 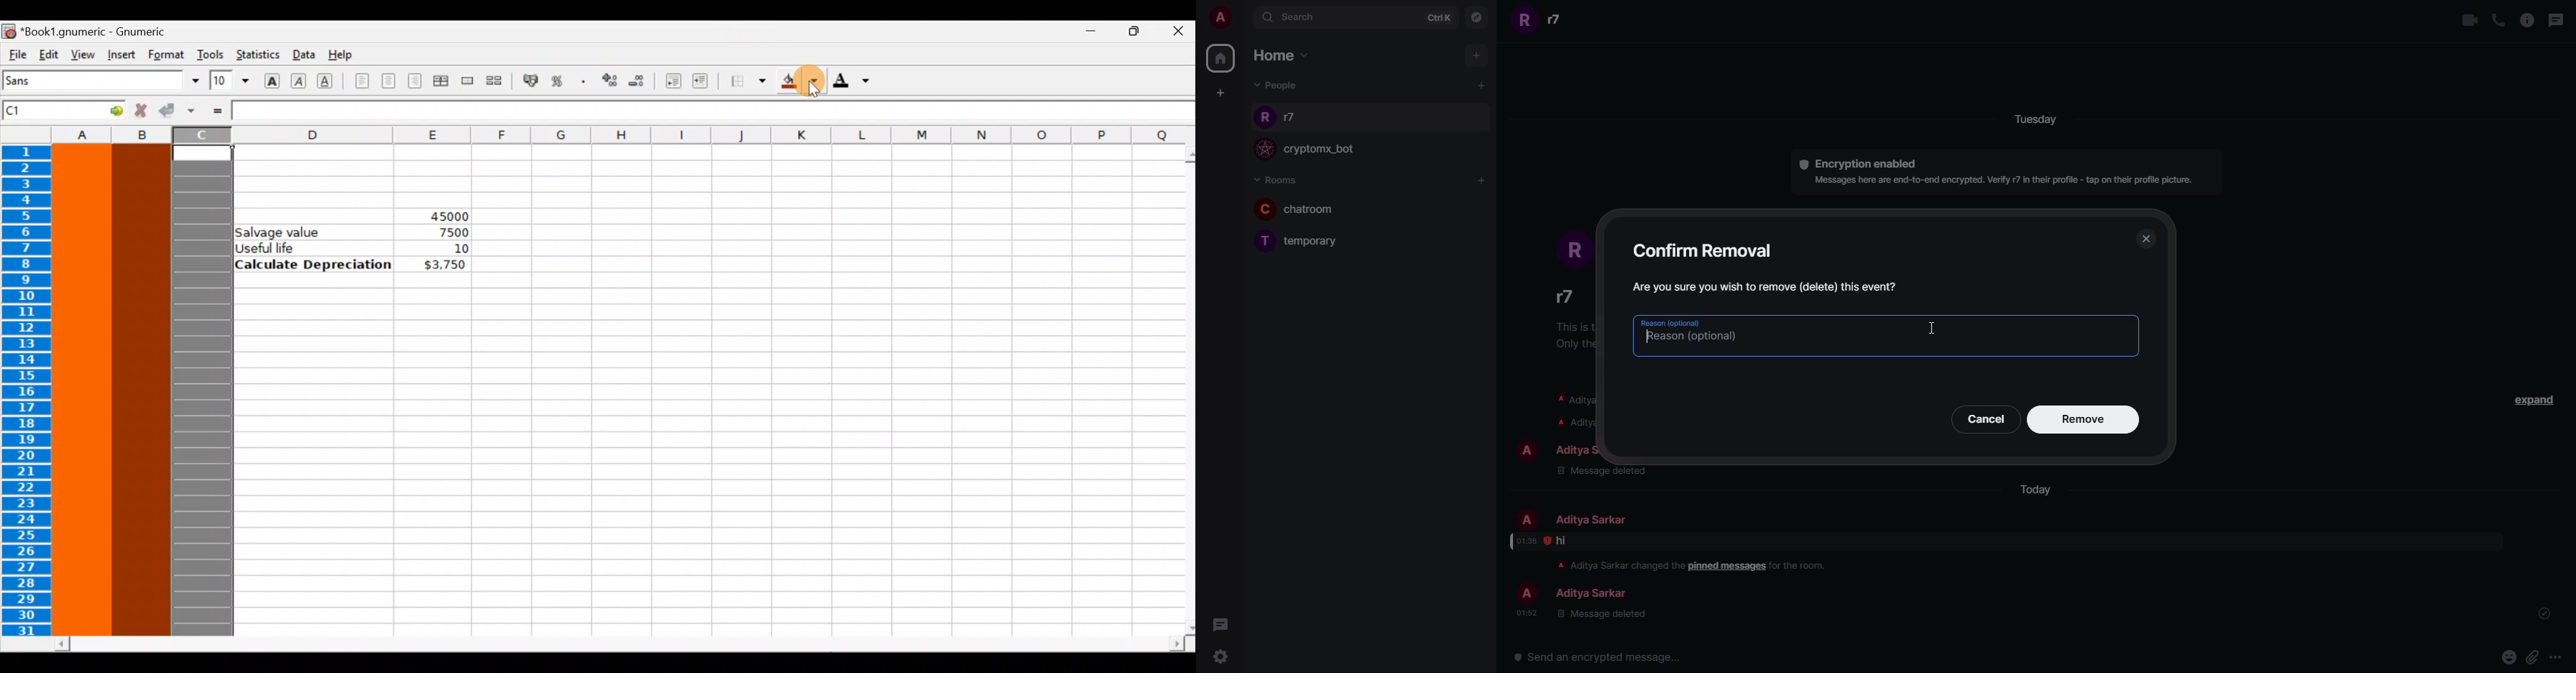 What do you see at coordinates (344, 55) in the screenshot?
I see `Help` at bounding box center [344, 55].